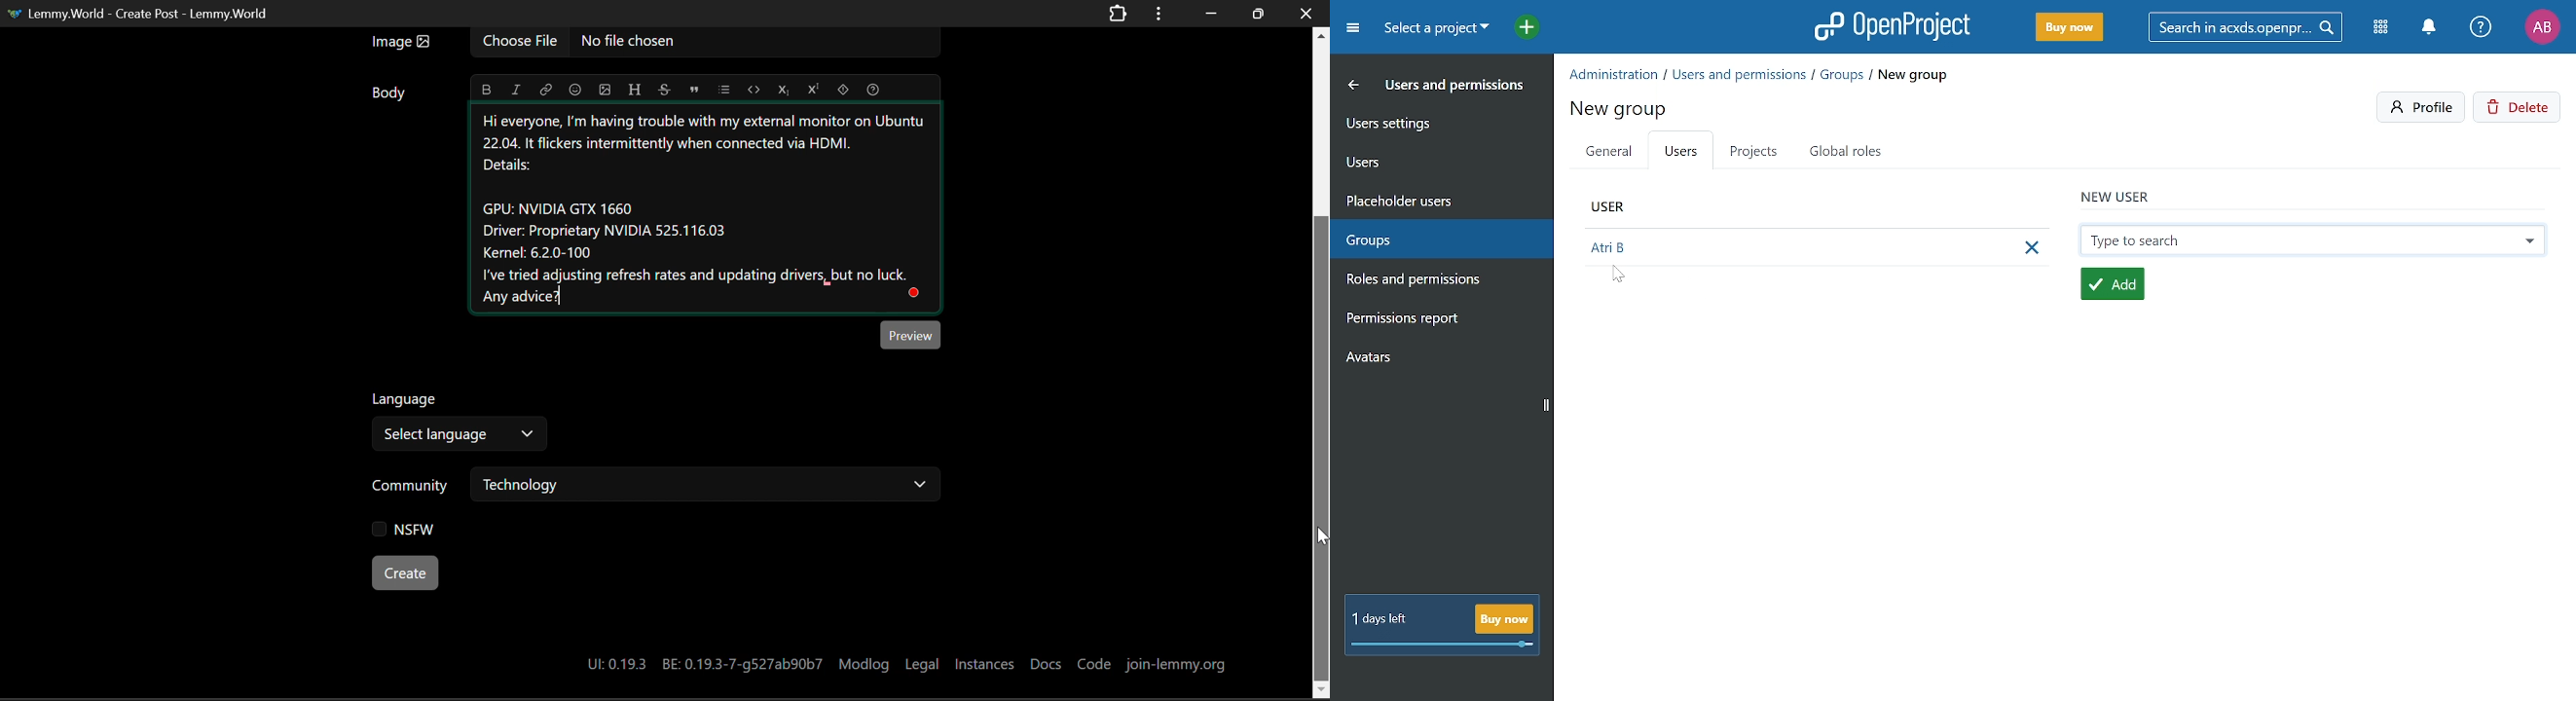 The width and height of the screenshot is (2576, 728). Describe the element at coordinates (1308, 12) in the screenshot. I see `Close Window` at that location.